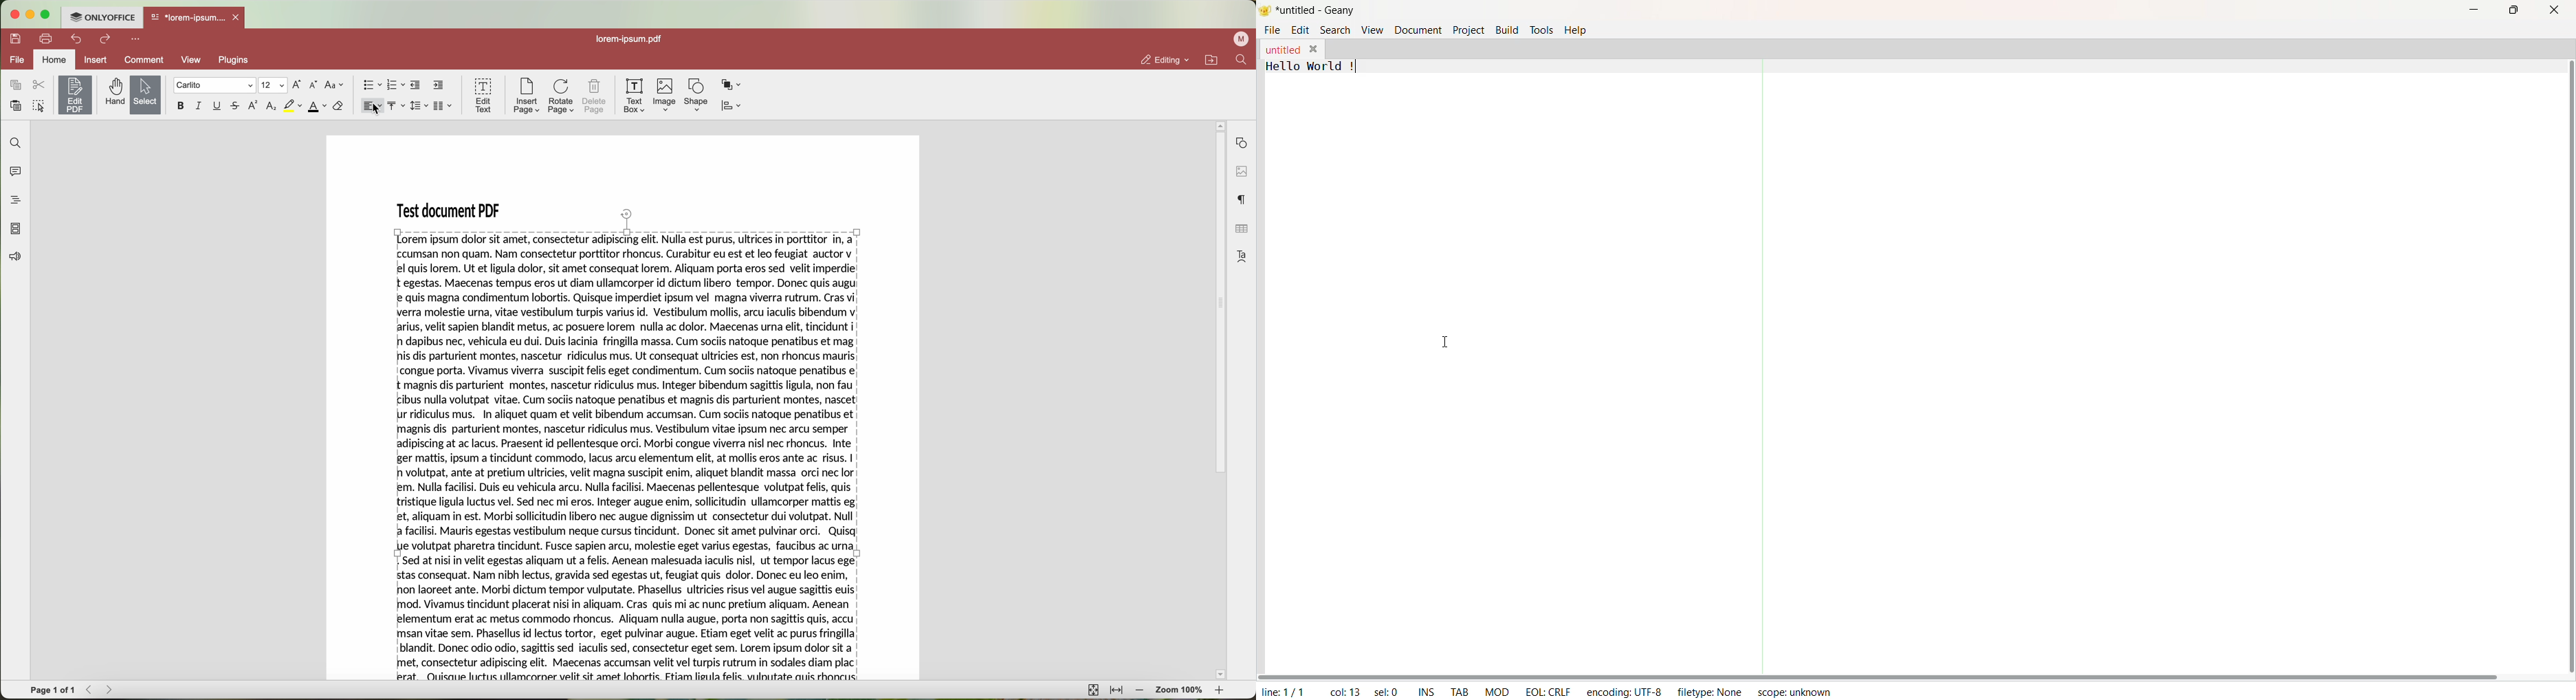  What do you see at coordinates (14, 13) in the screenshot?
I see `close program` at bounding box center [14, 13].